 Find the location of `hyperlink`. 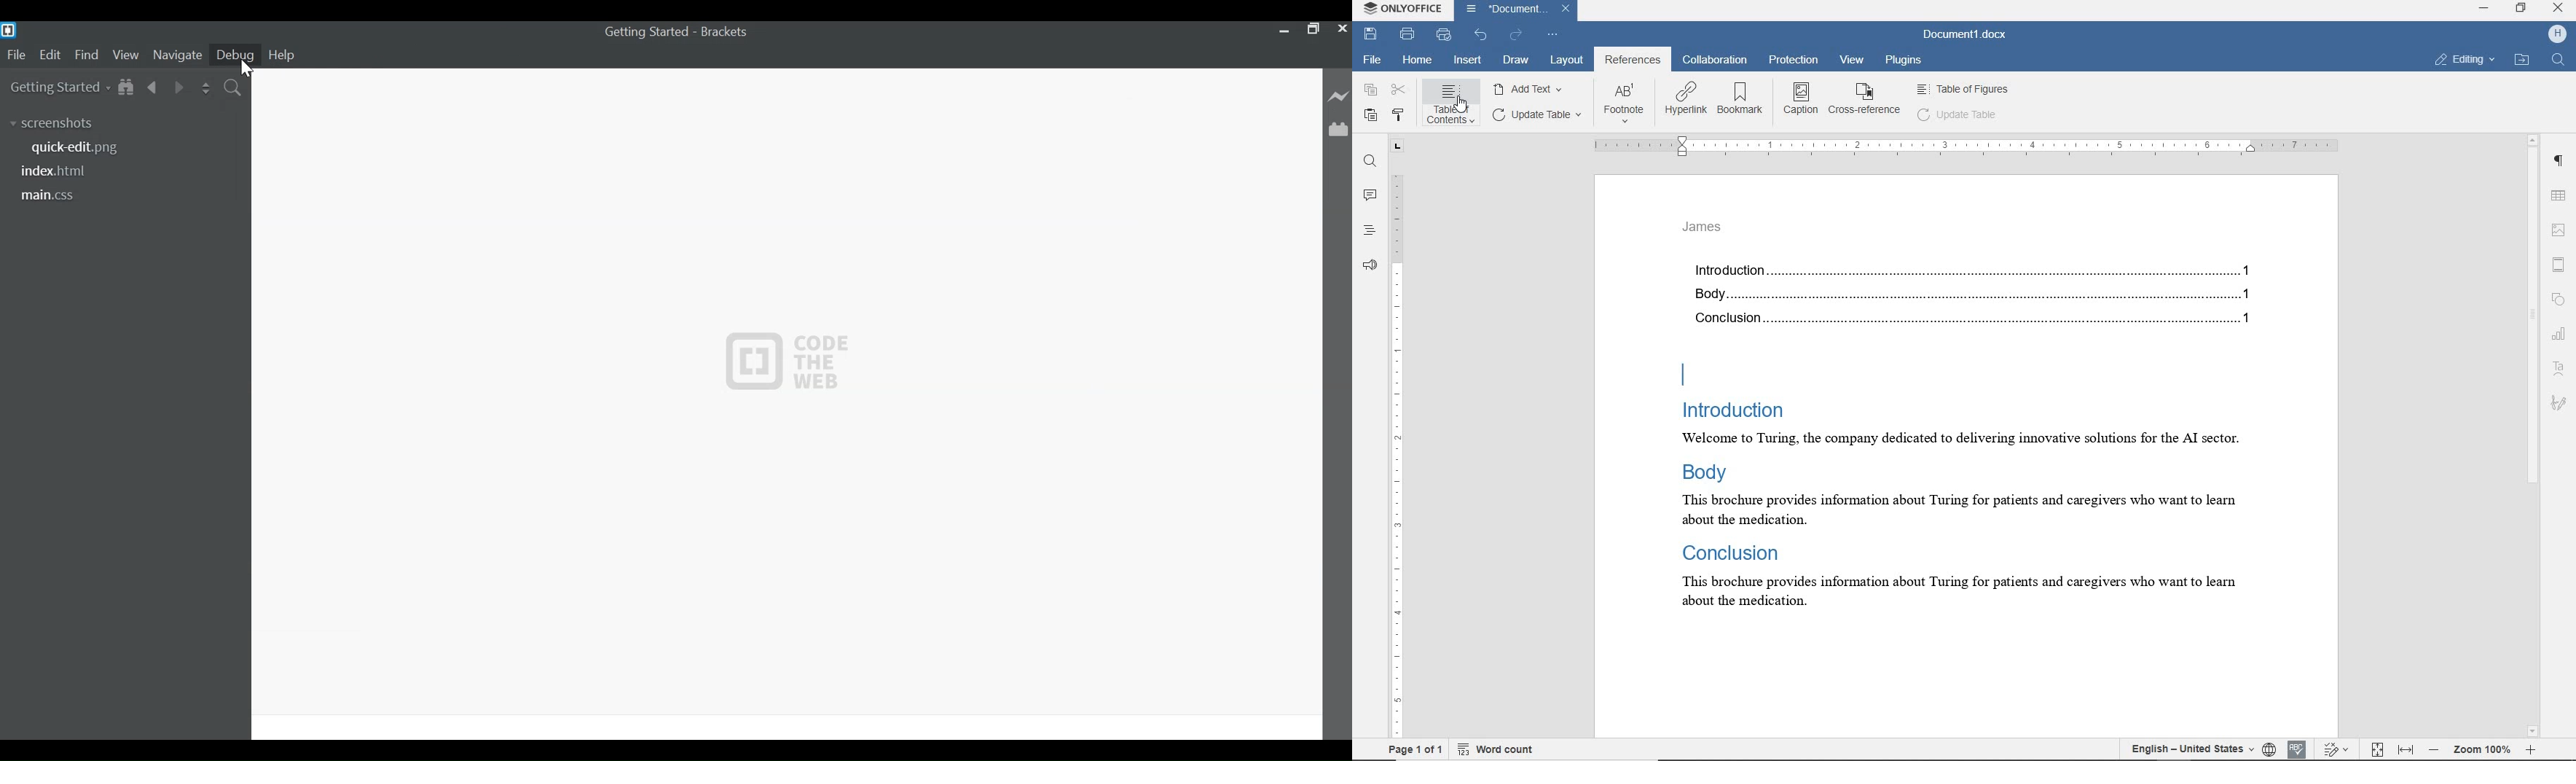

hyperlink is located at coordinates (1685, 100).